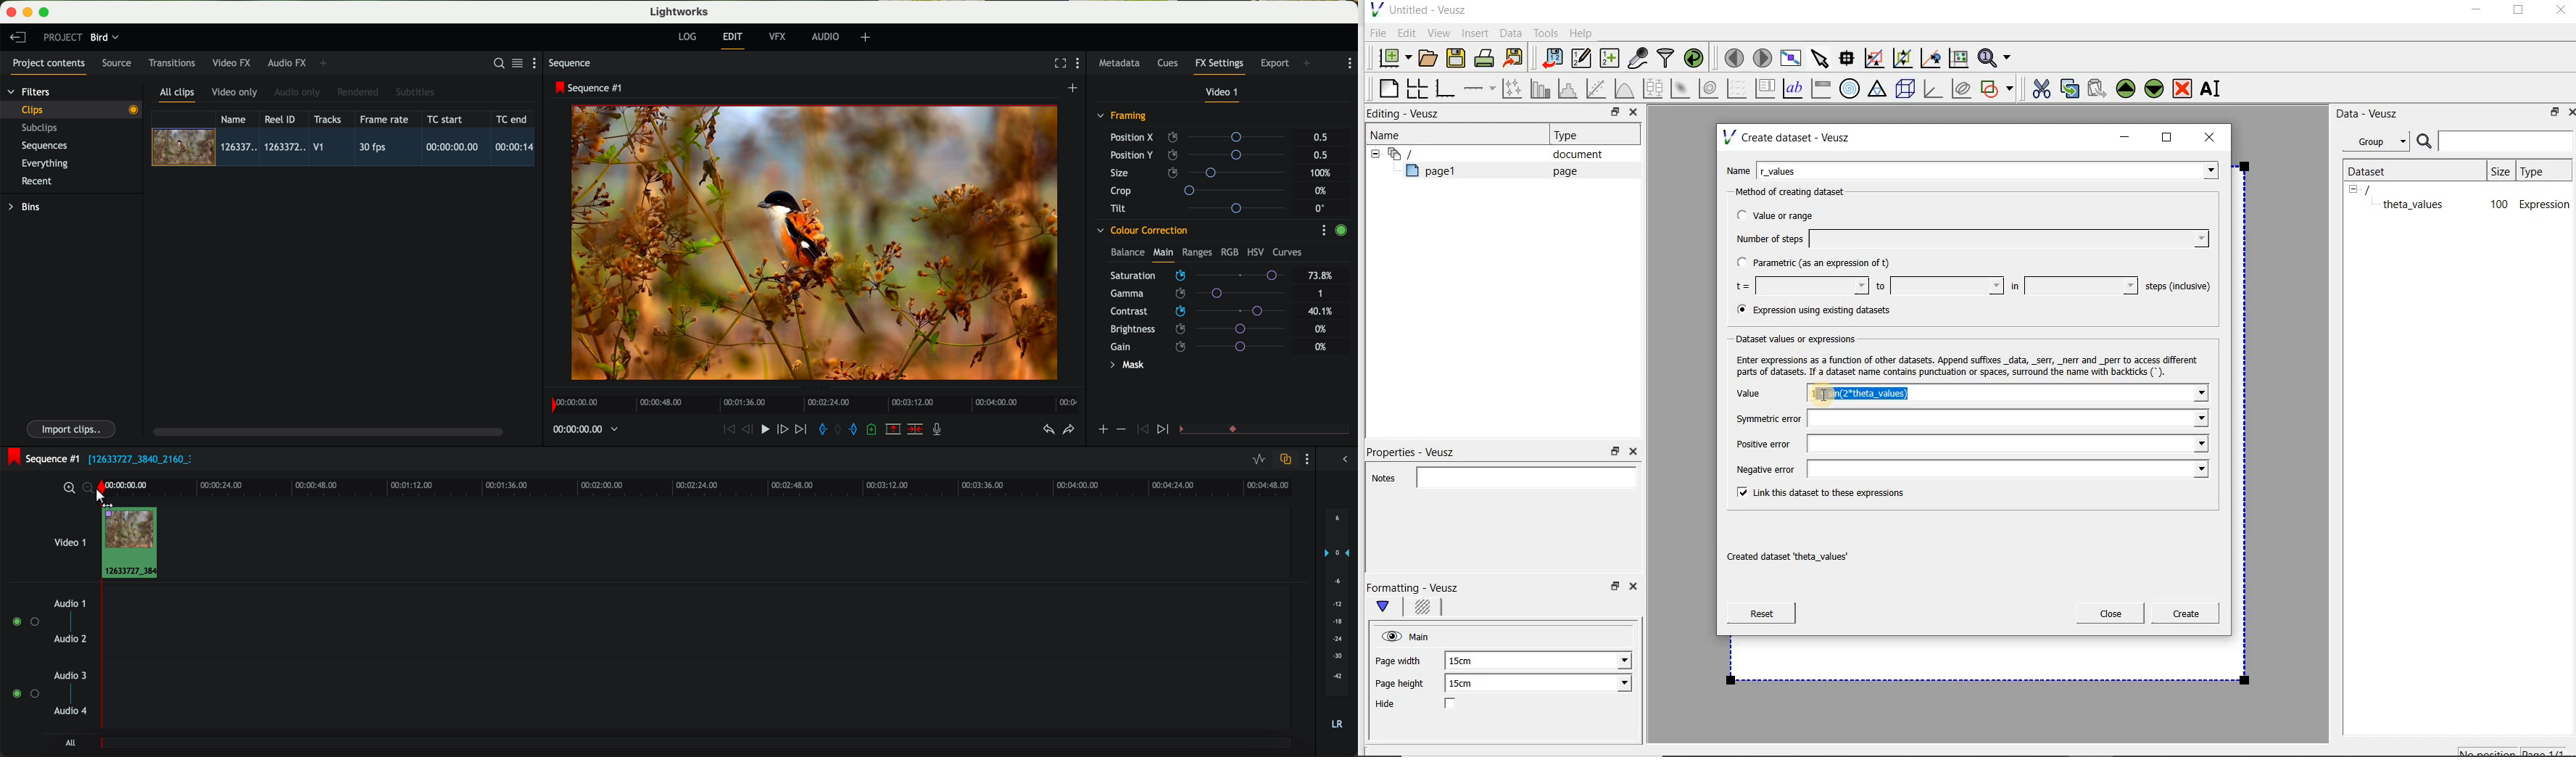 This screenshot has height=784, width=2576. I want to click on Edit and enter new datasets, so click(1582, 59).